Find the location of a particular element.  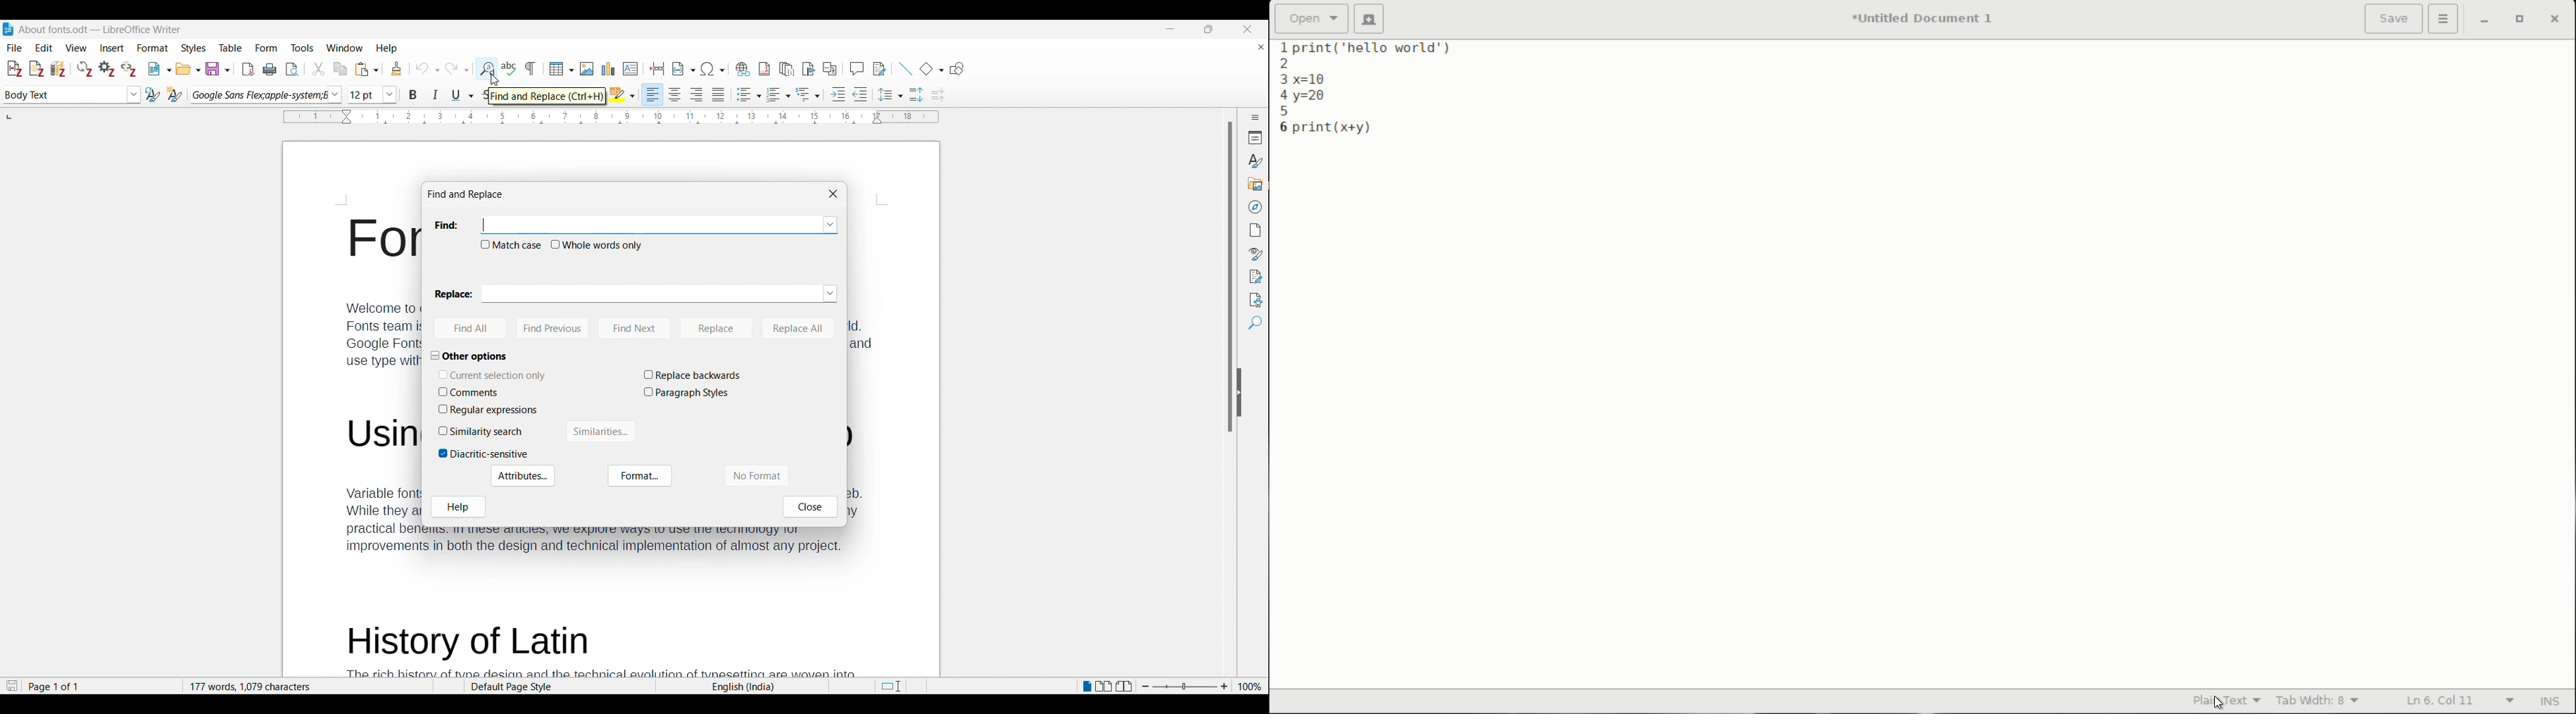

Software logo is located at coordinates (8, 29).